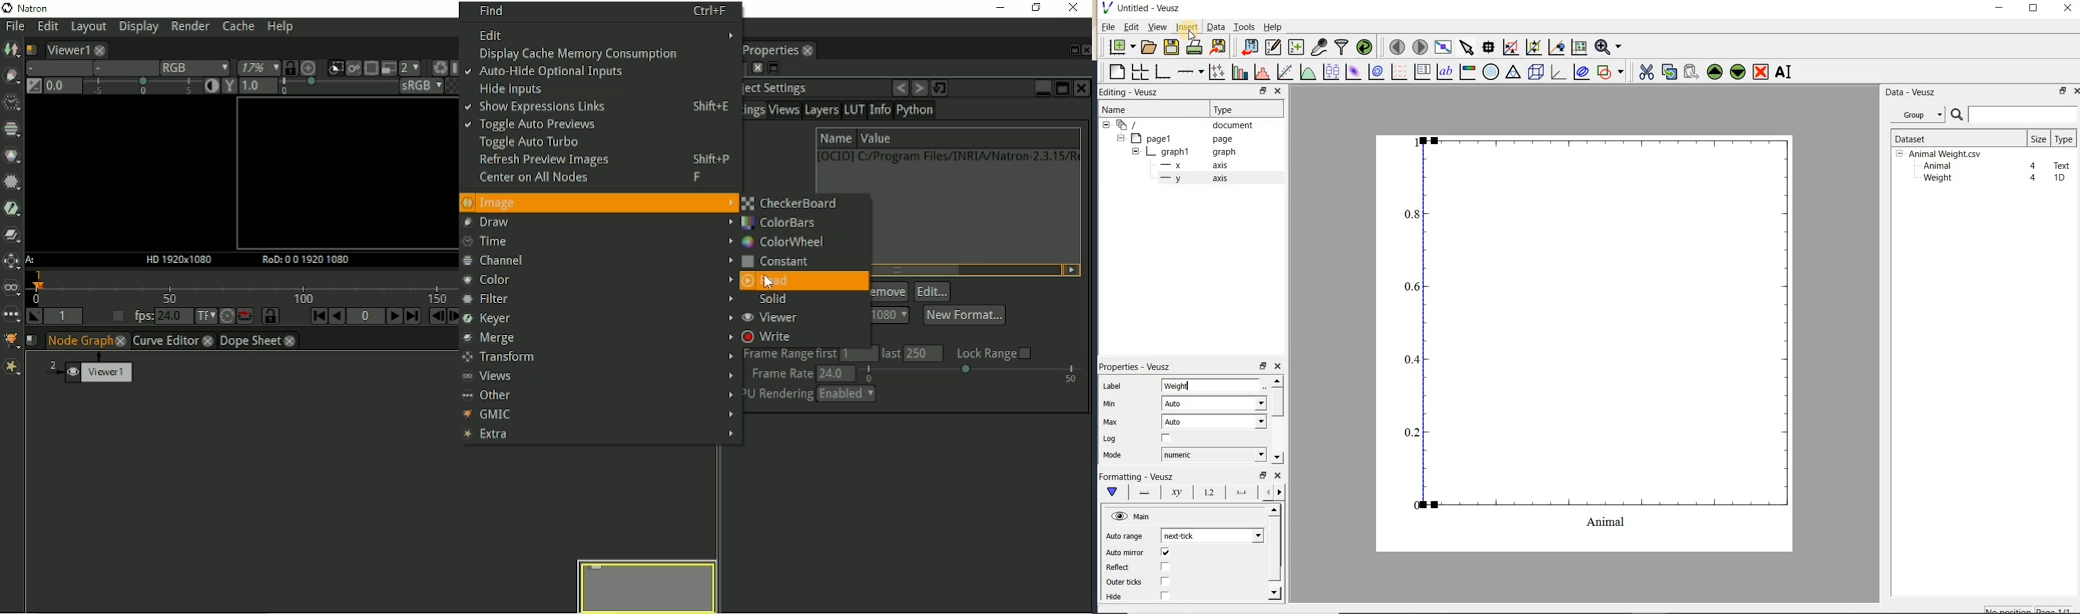  What do you see at coordinates (1111, 492) in the screenshot?
I see `main formatting` at bounding box center [1111, 492].